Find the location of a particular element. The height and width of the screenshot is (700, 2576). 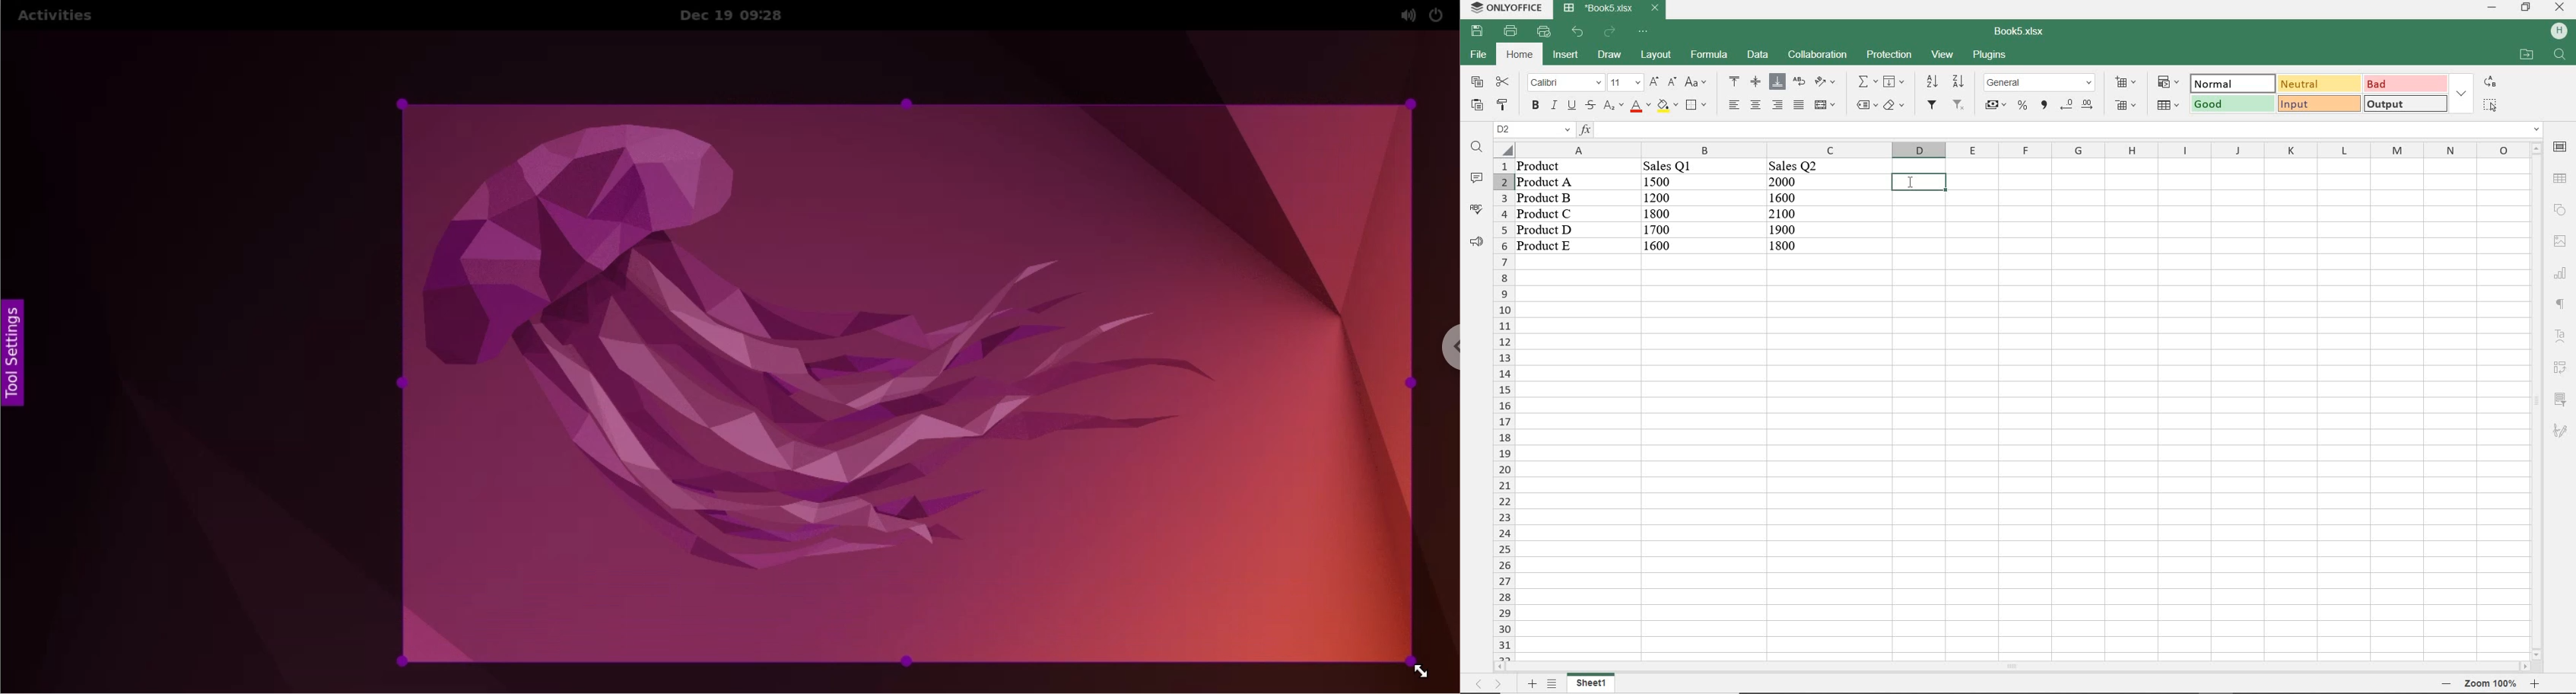

strikethrough is located at coordinates (1589, 105).